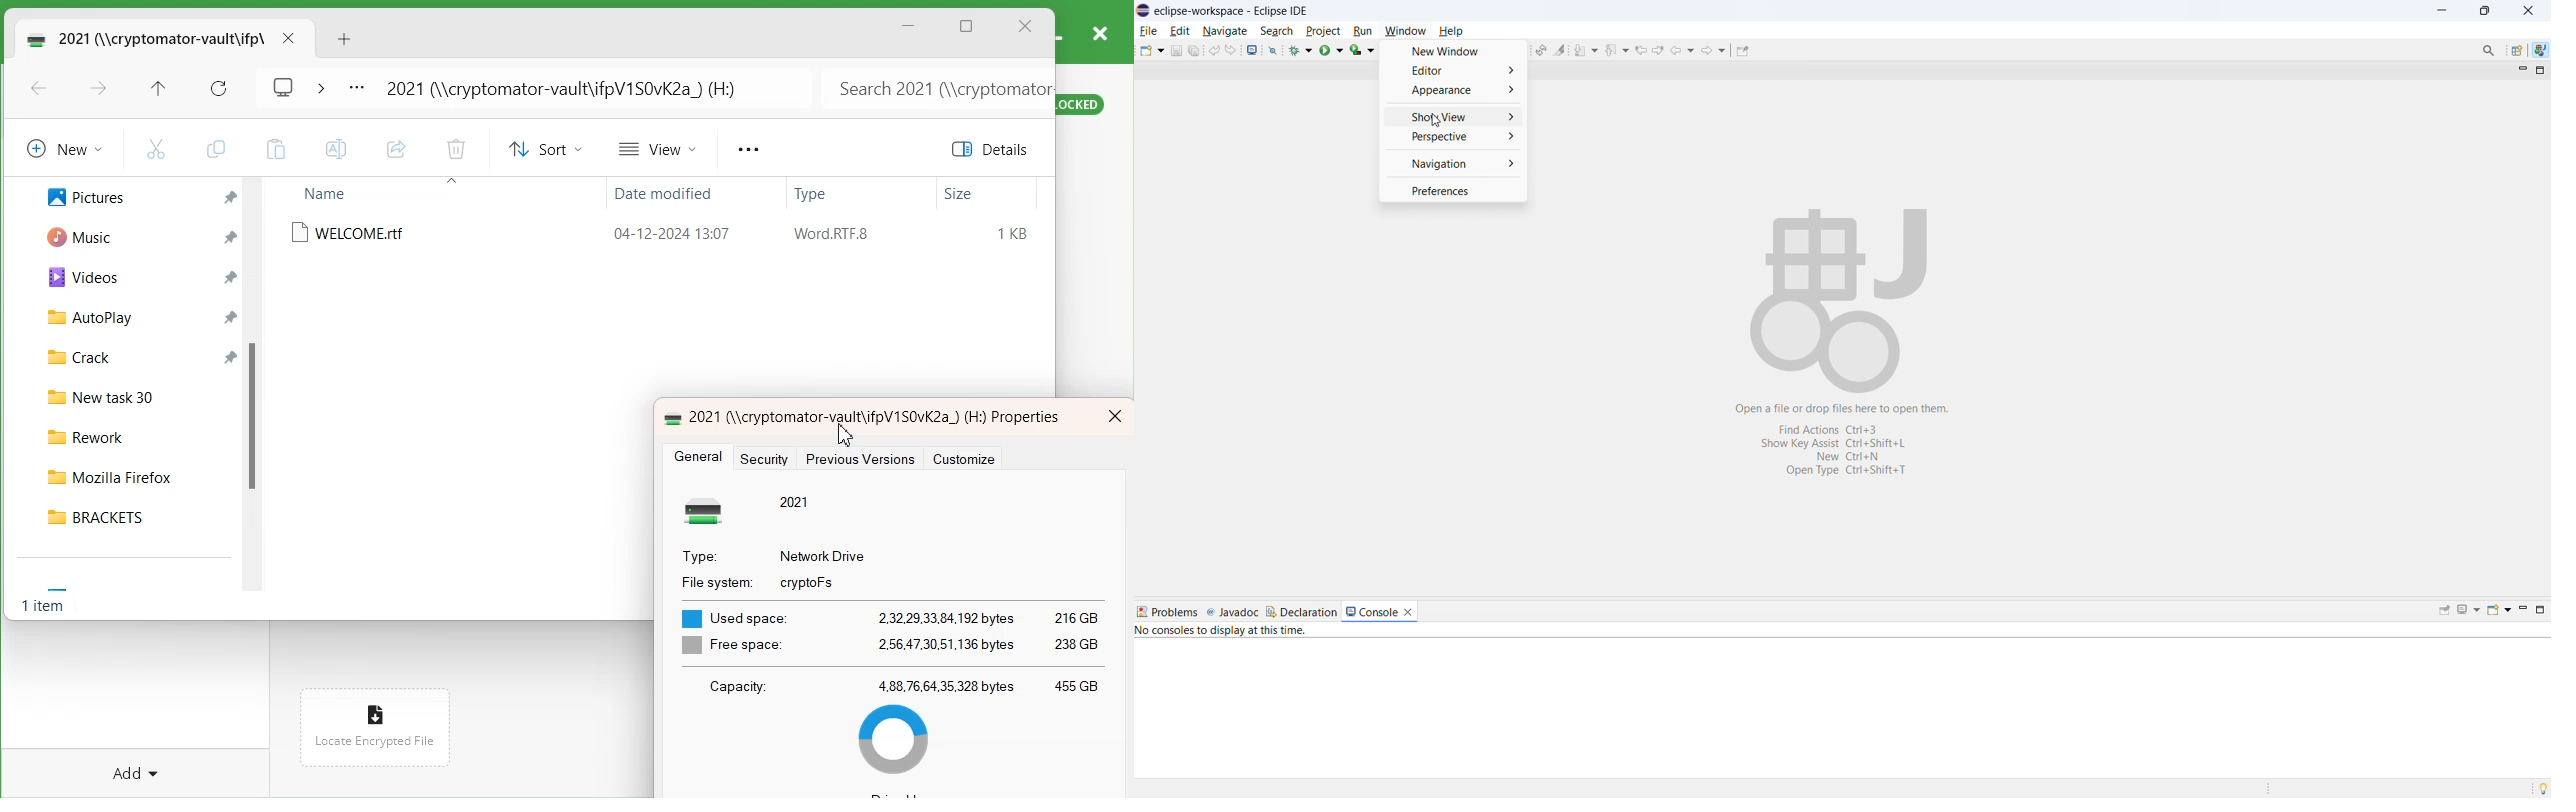  What do you see at coordinates (1014, 234) in the screenshot?
I see `1 KB` at bounding box center [1014, 234].